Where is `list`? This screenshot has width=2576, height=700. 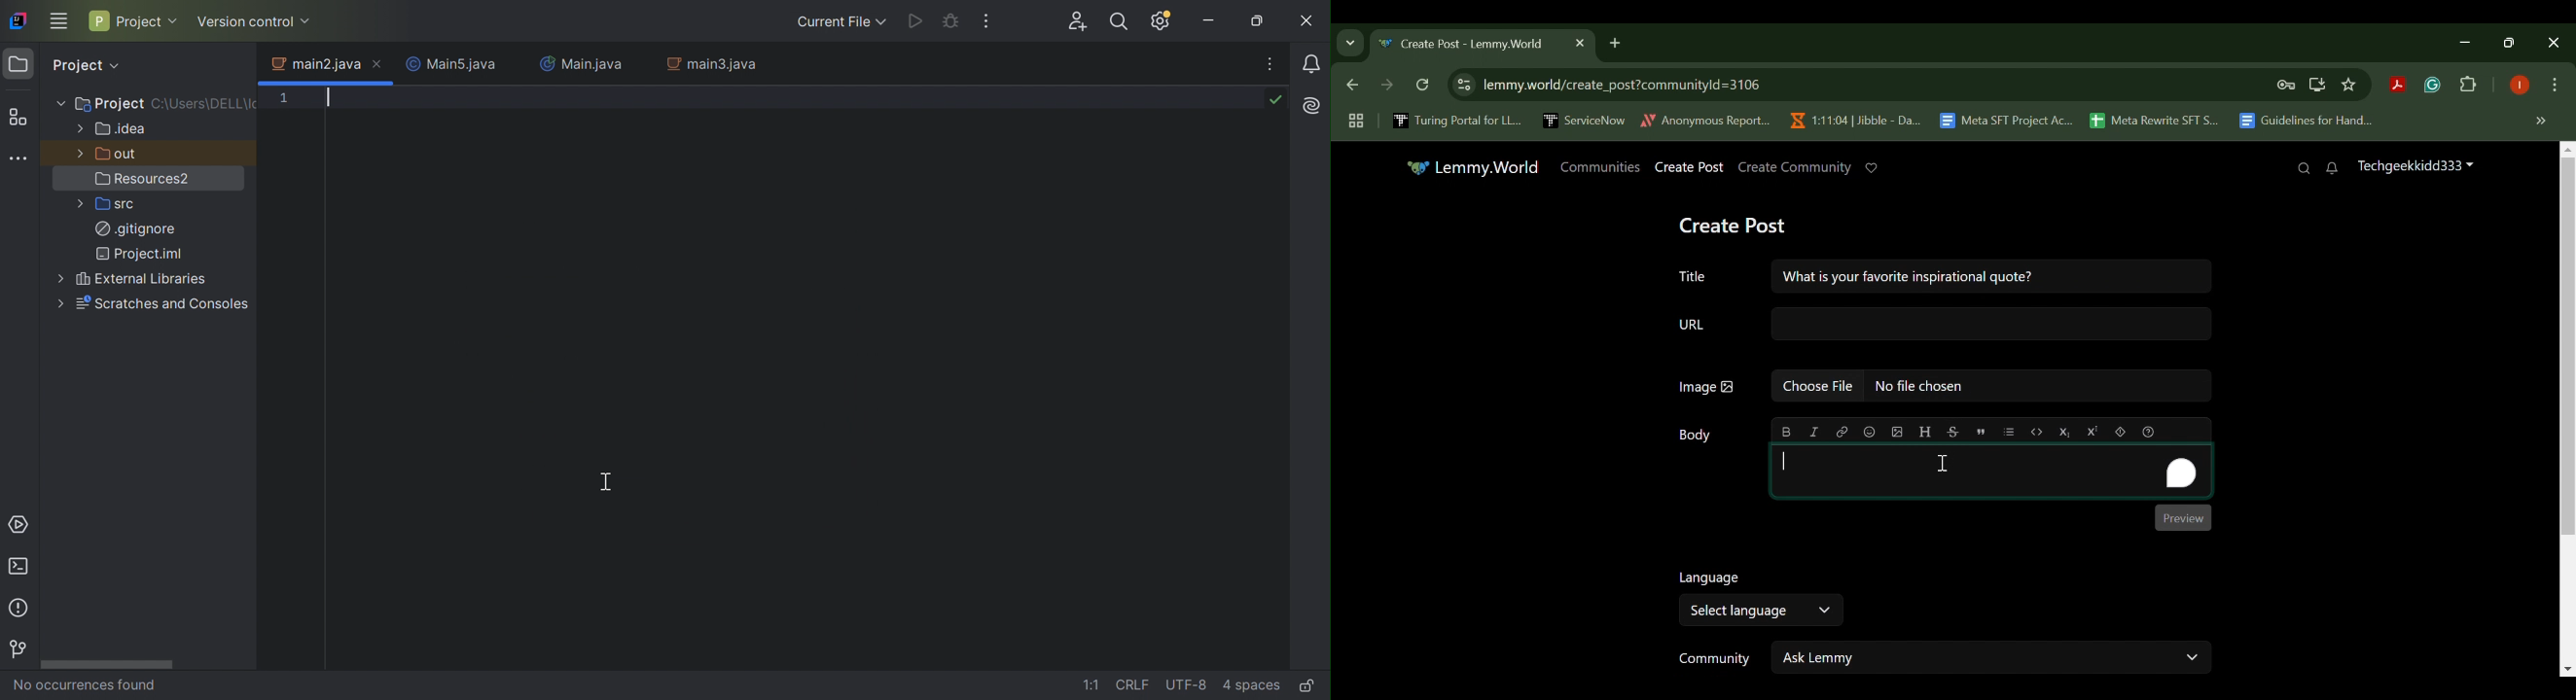 list is located at coordinates (2010, 431).